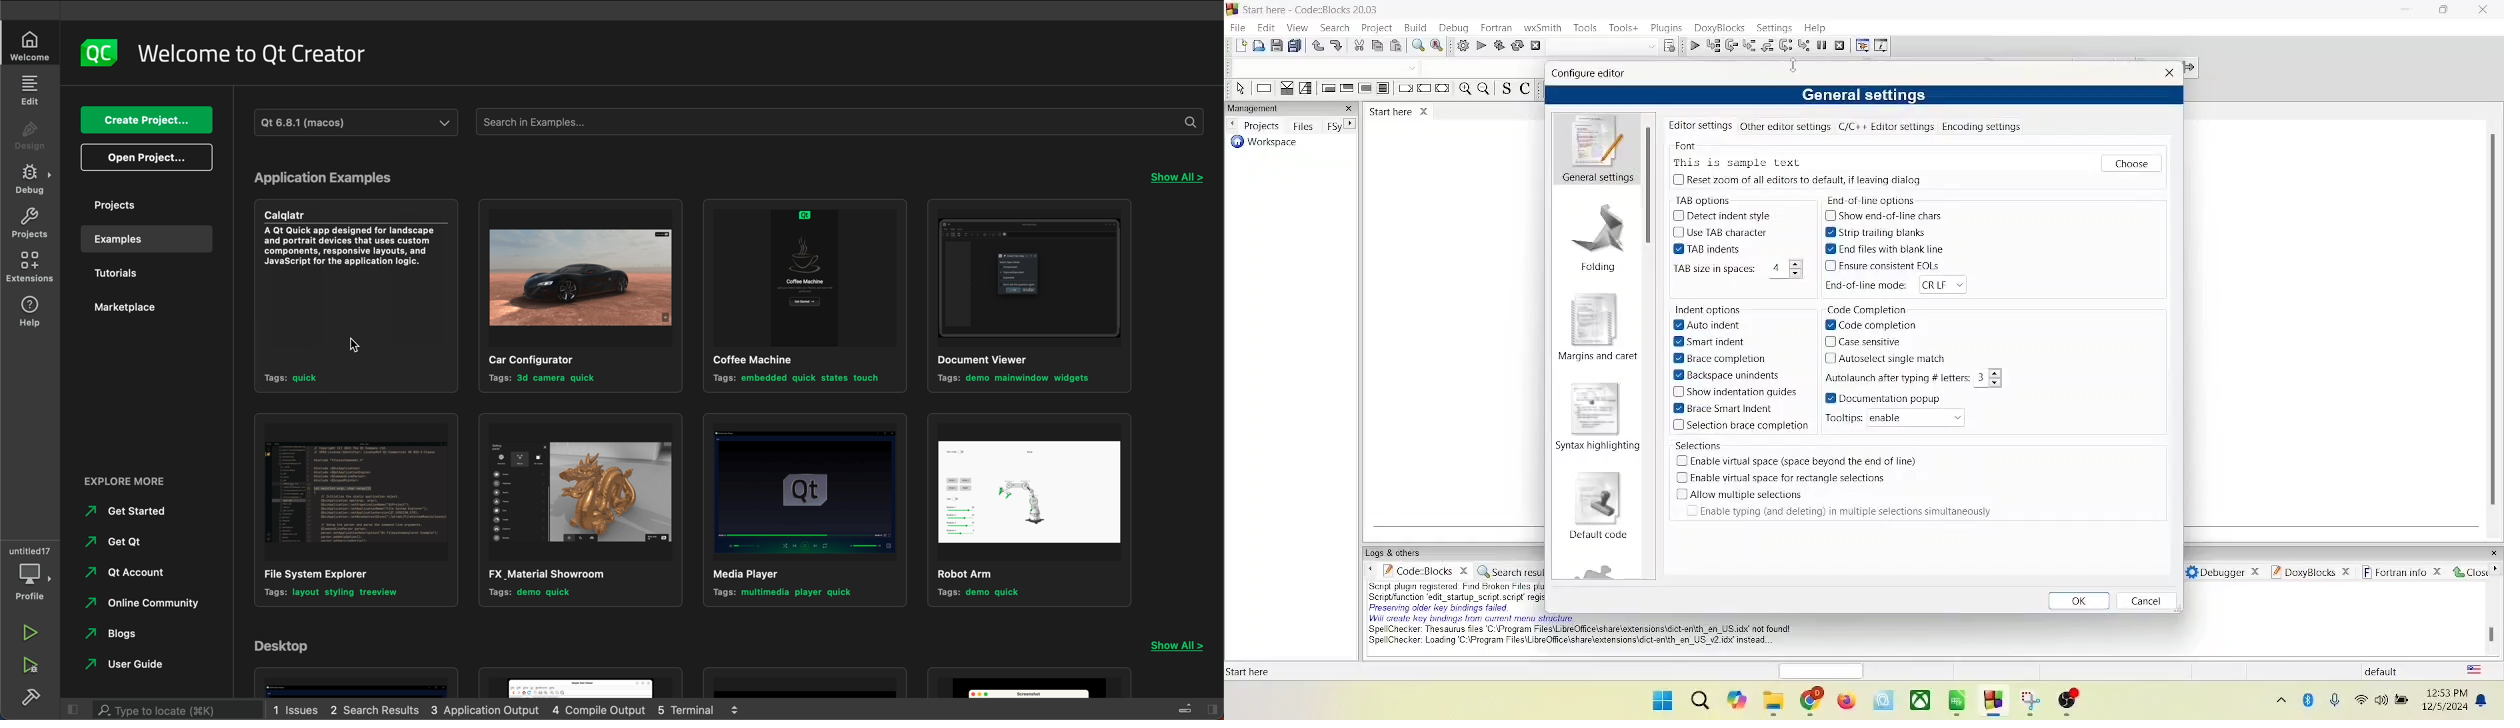 This screenshot has width=2520, height=728. I want to click on plugins, so click(1666, 28).